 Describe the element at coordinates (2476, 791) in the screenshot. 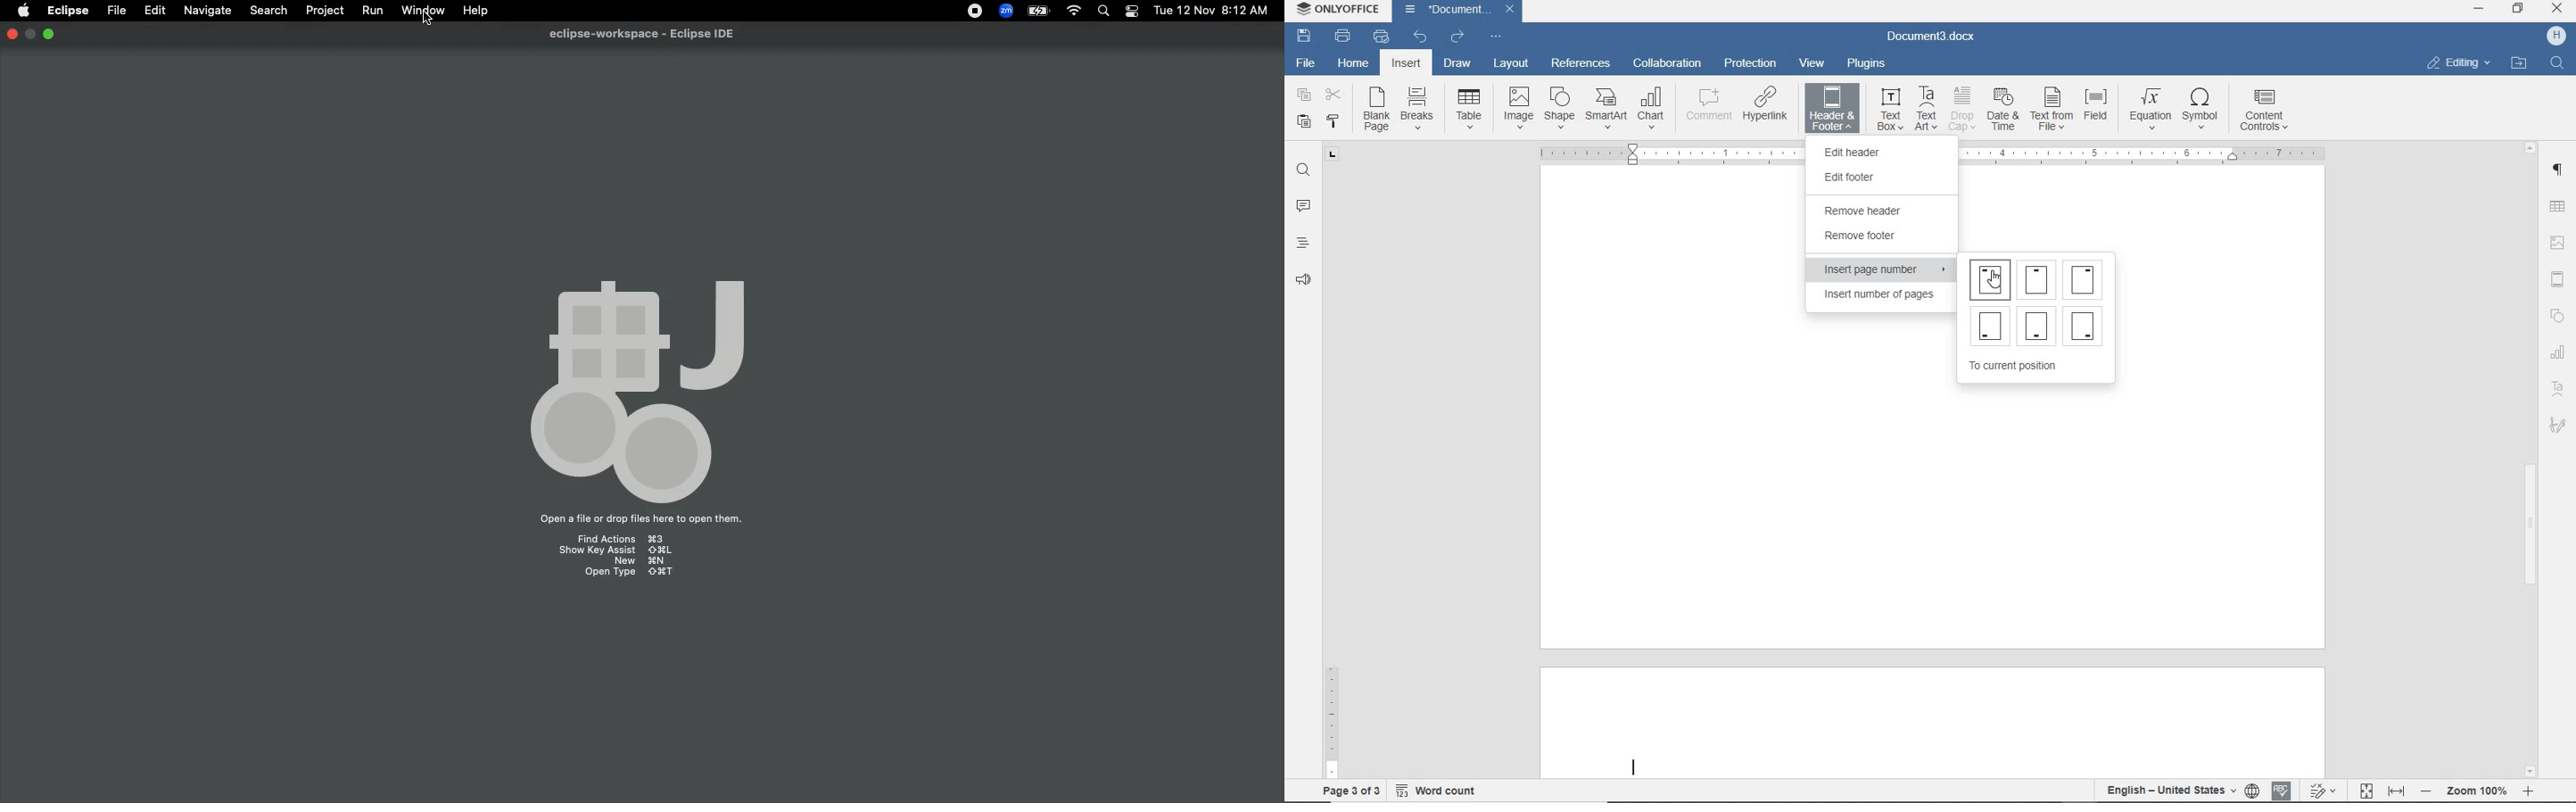

I see `Zoom 100%` at that location.